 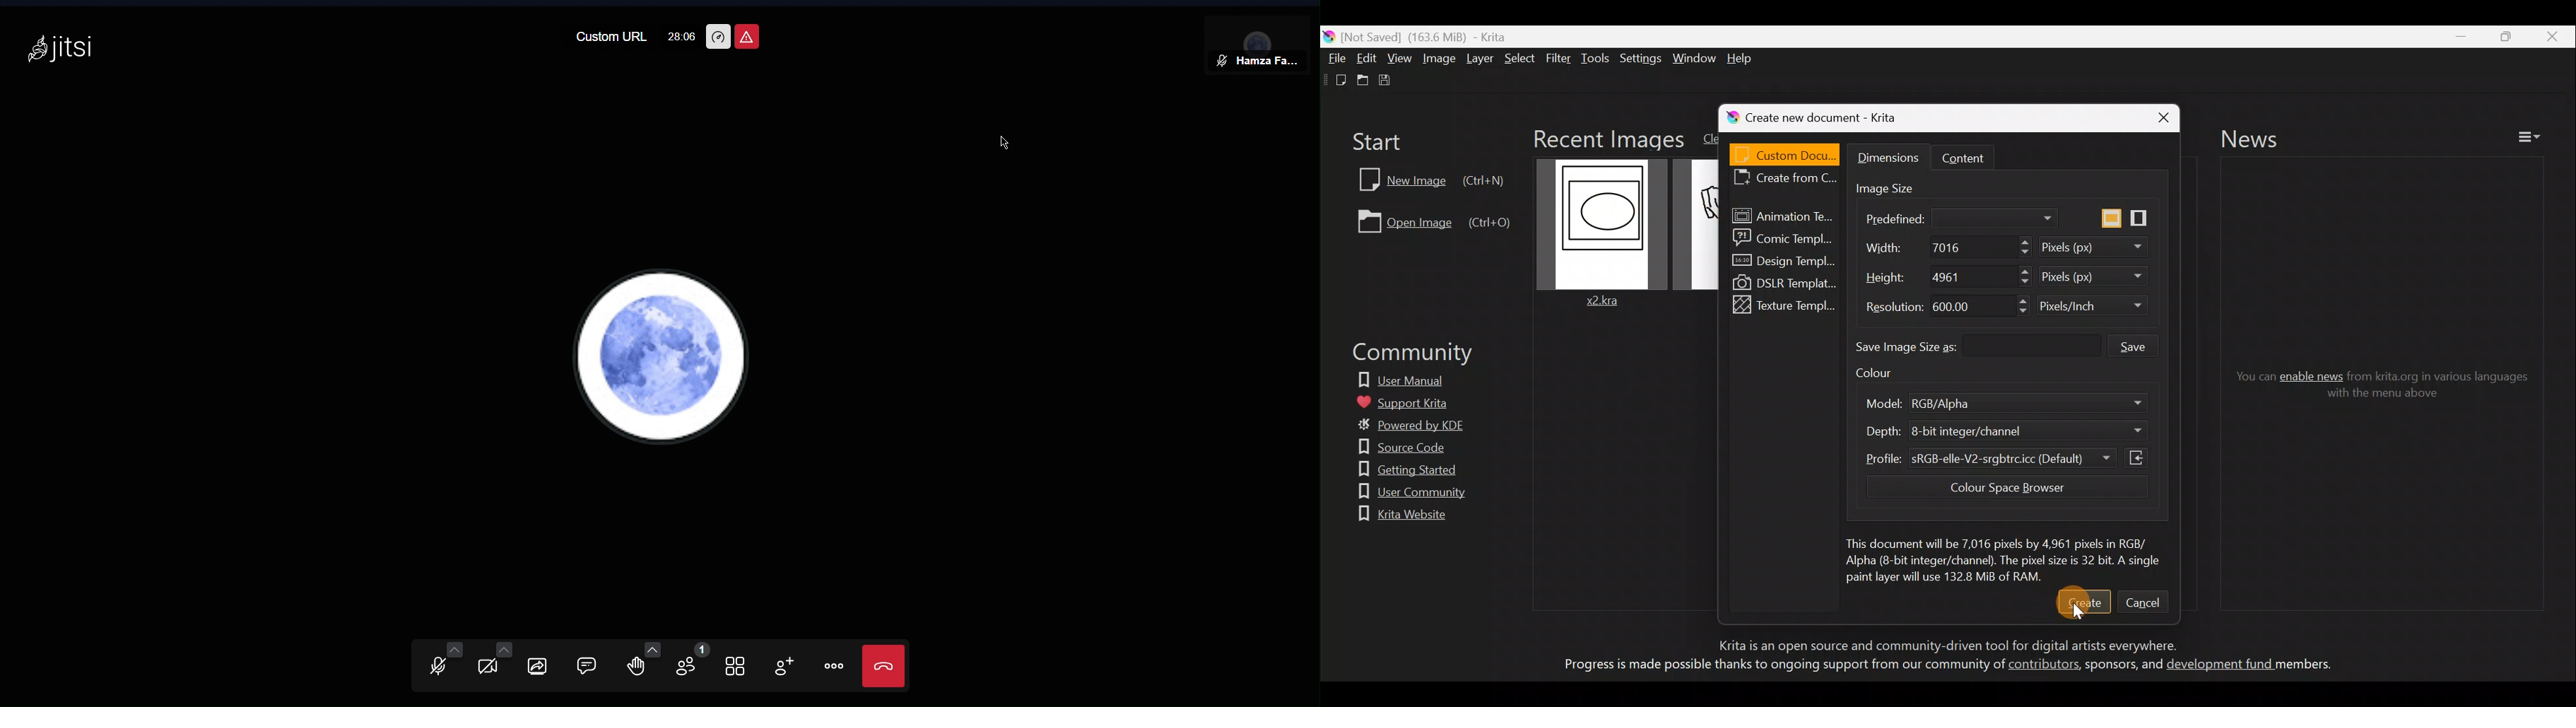 I want to click on Raise Hand, so click(x=643, y=665).